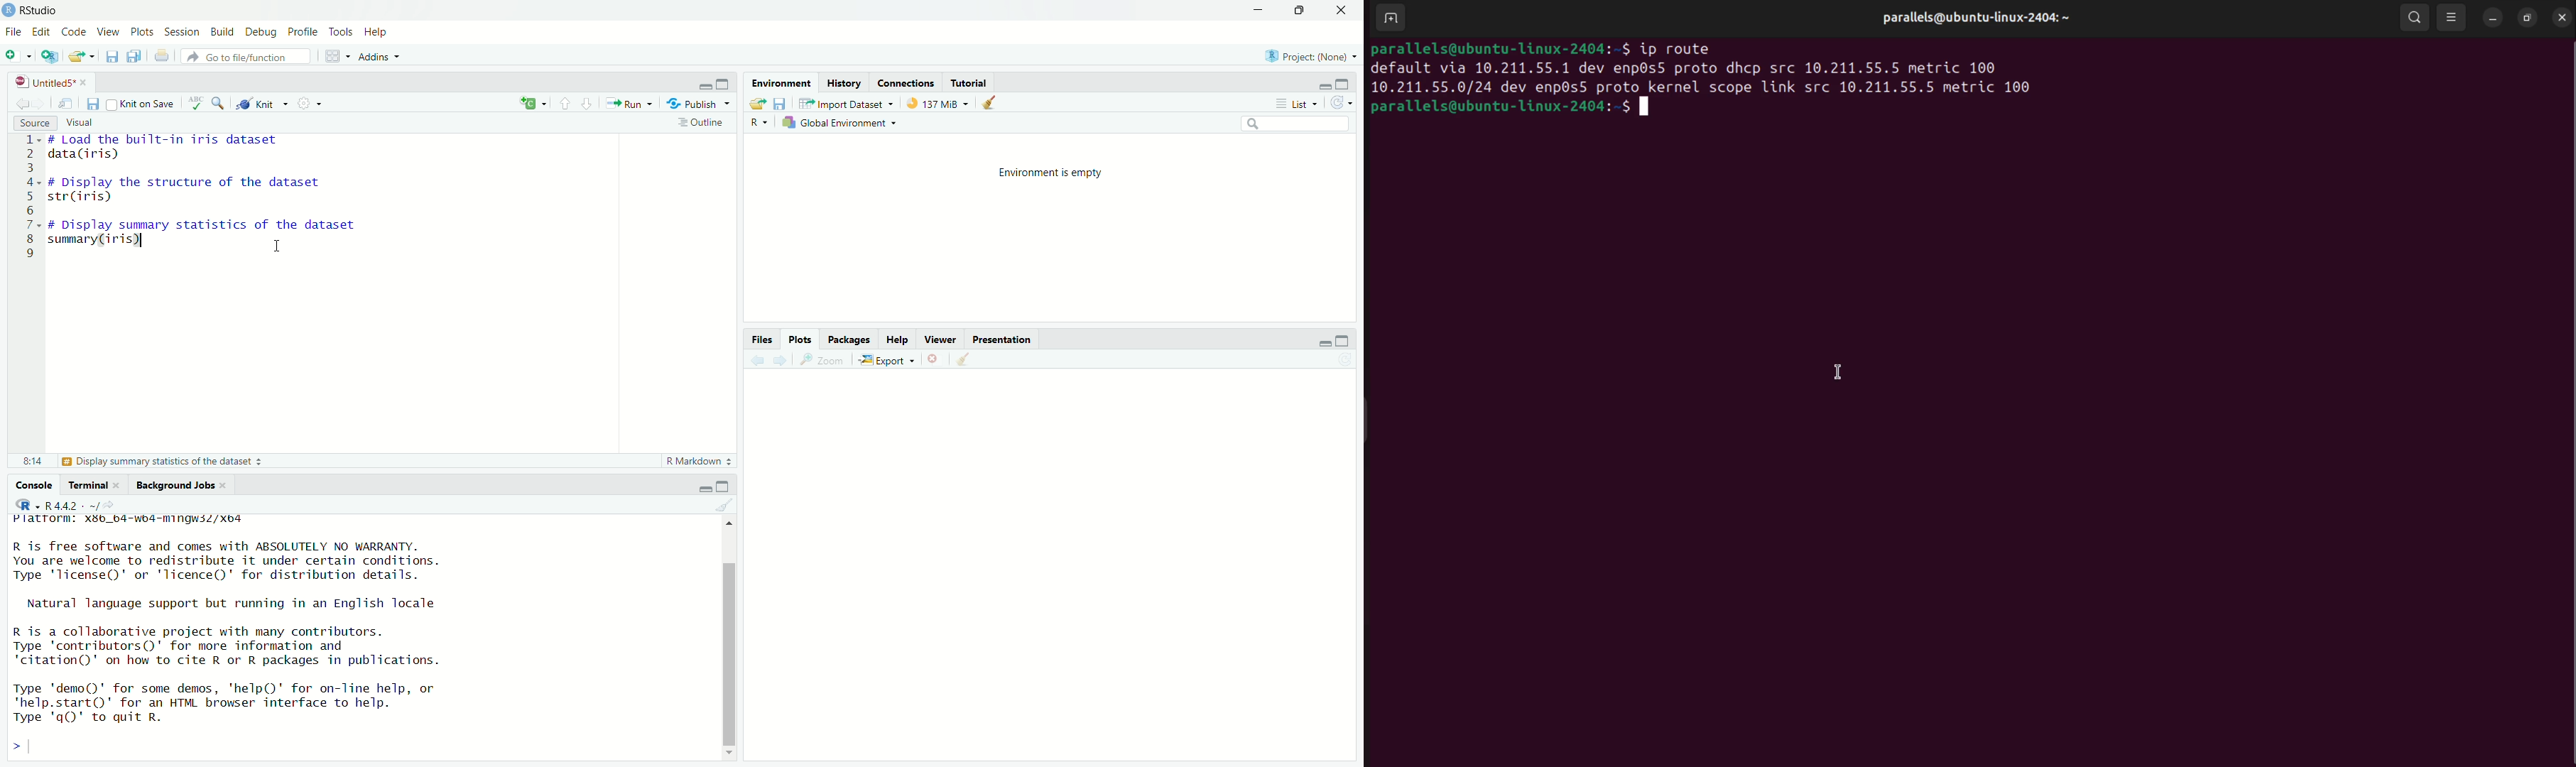  What do you see at coordinates (1300, 9) in the screenshot?
I see `Maximize` at bounding box center [1300, 9].